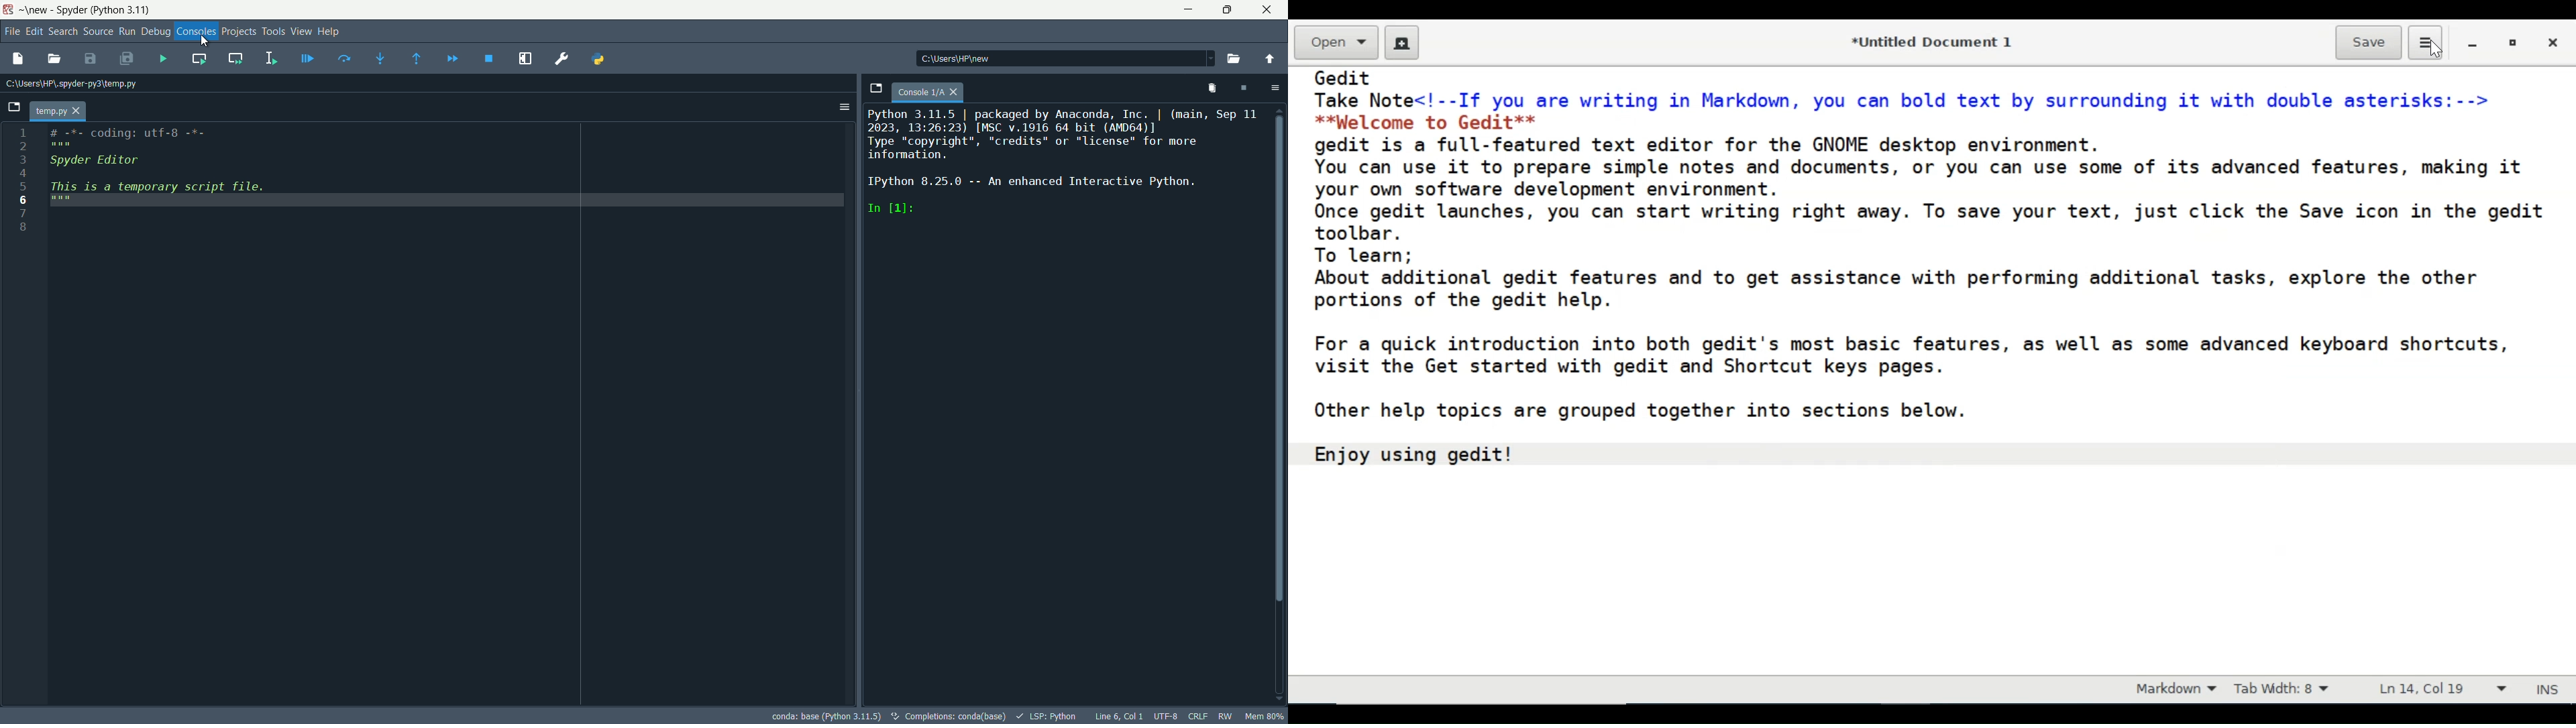  Describe the element at coordinates (446, 178) in the screenshot. I see `#.*. coding: utf.8 .*. ### Spyder Editor This is a temporary script file.###` at that location.